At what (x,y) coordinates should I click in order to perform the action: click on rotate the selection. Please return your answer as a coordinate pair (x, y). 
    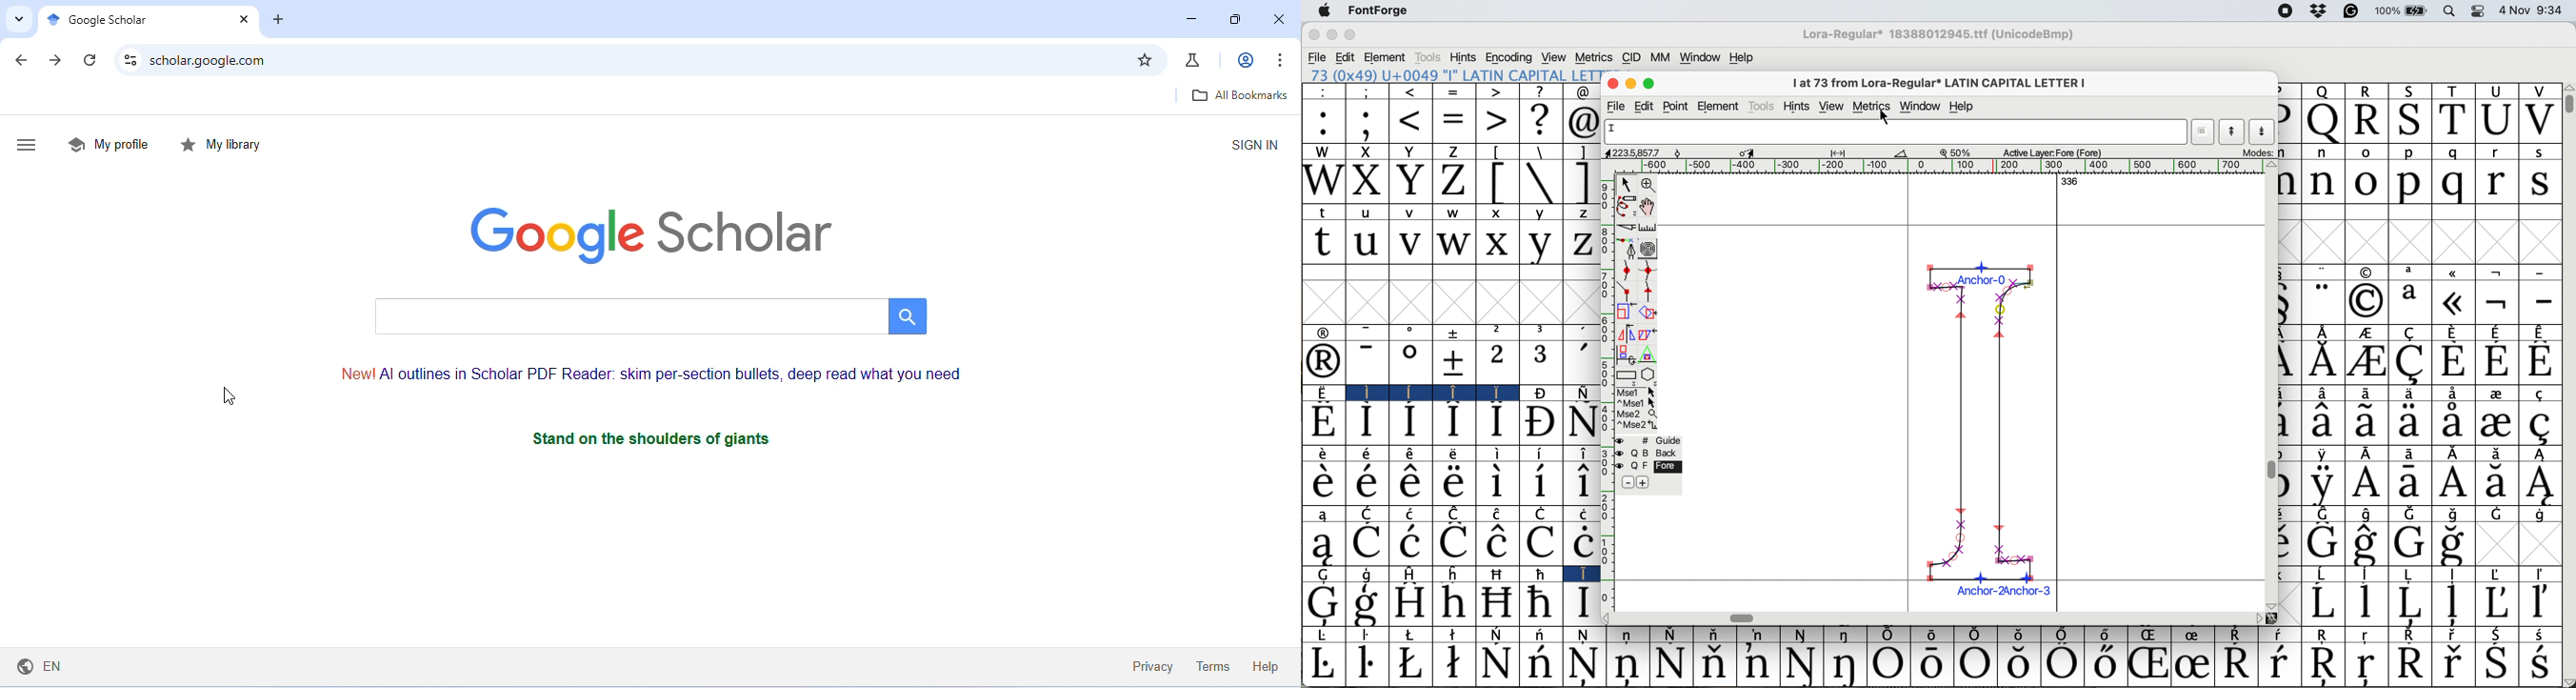
    Looking at the image, I should click on (1648, 312).